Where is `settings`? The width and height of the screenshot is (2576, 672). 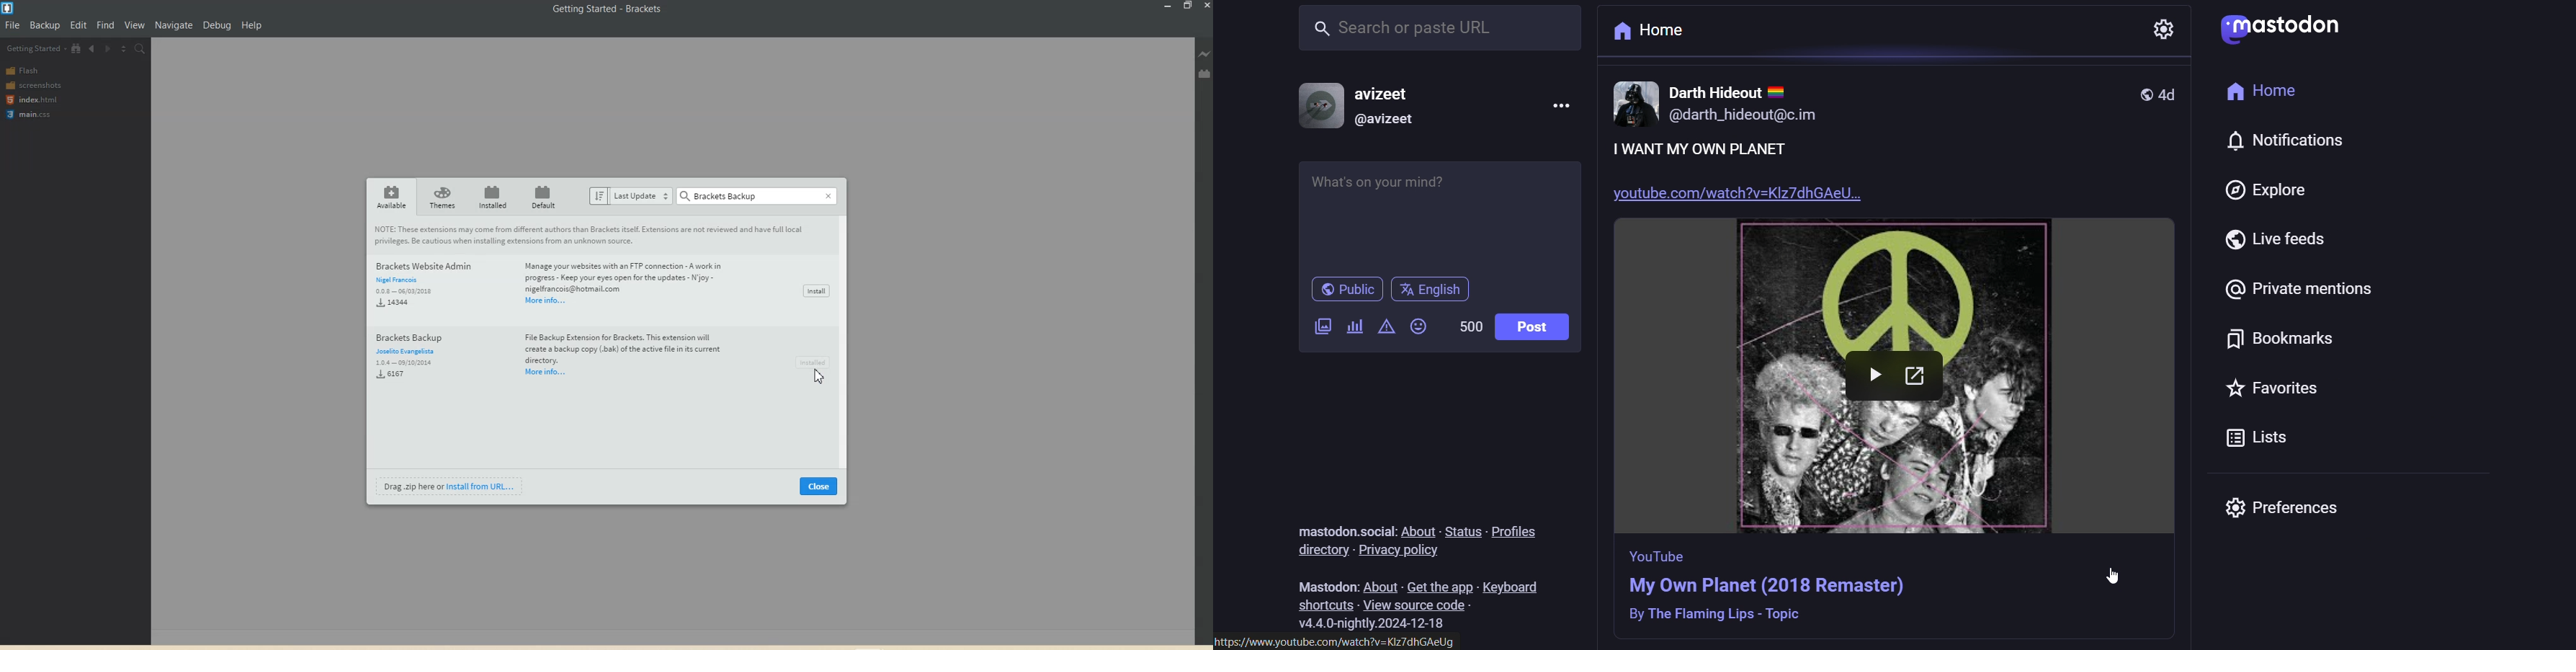 settings is located at coordinates (2160, 30).